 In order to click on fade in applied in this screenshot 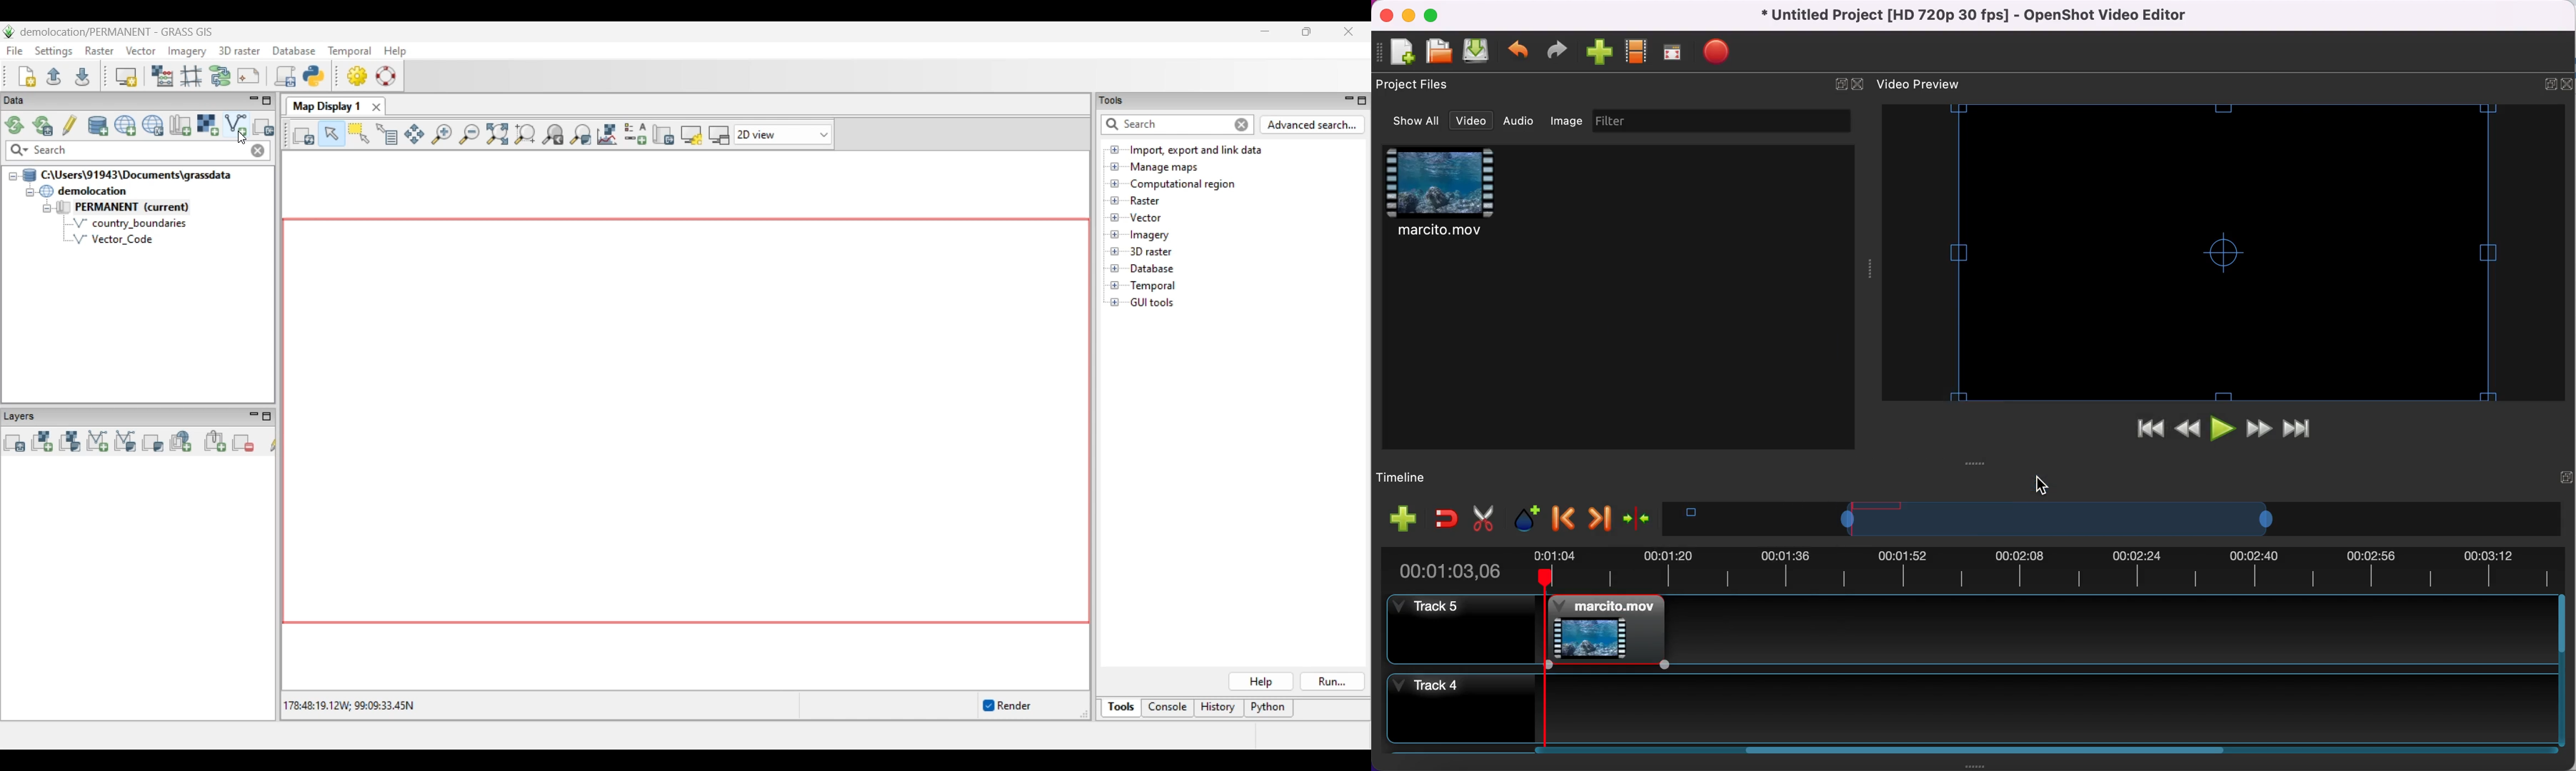, I will do `click(1619, 632)`.